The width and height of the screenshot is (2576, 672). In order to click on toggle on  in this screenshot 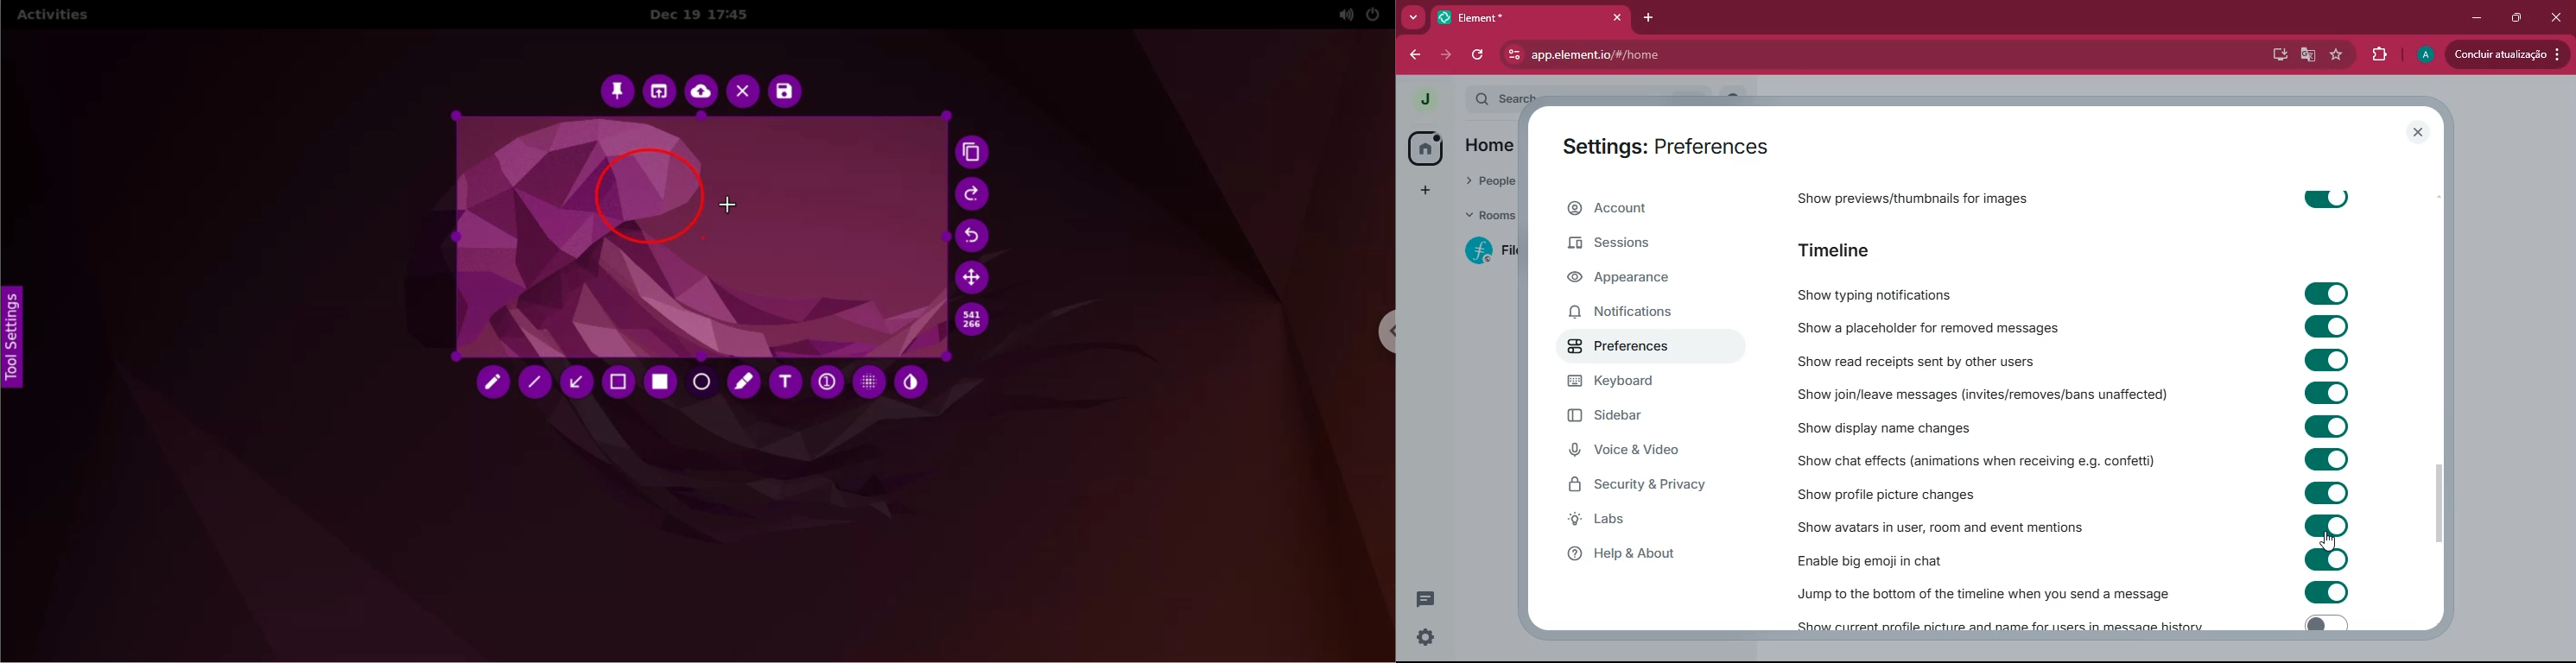, I will do `click(2326, 558)`.